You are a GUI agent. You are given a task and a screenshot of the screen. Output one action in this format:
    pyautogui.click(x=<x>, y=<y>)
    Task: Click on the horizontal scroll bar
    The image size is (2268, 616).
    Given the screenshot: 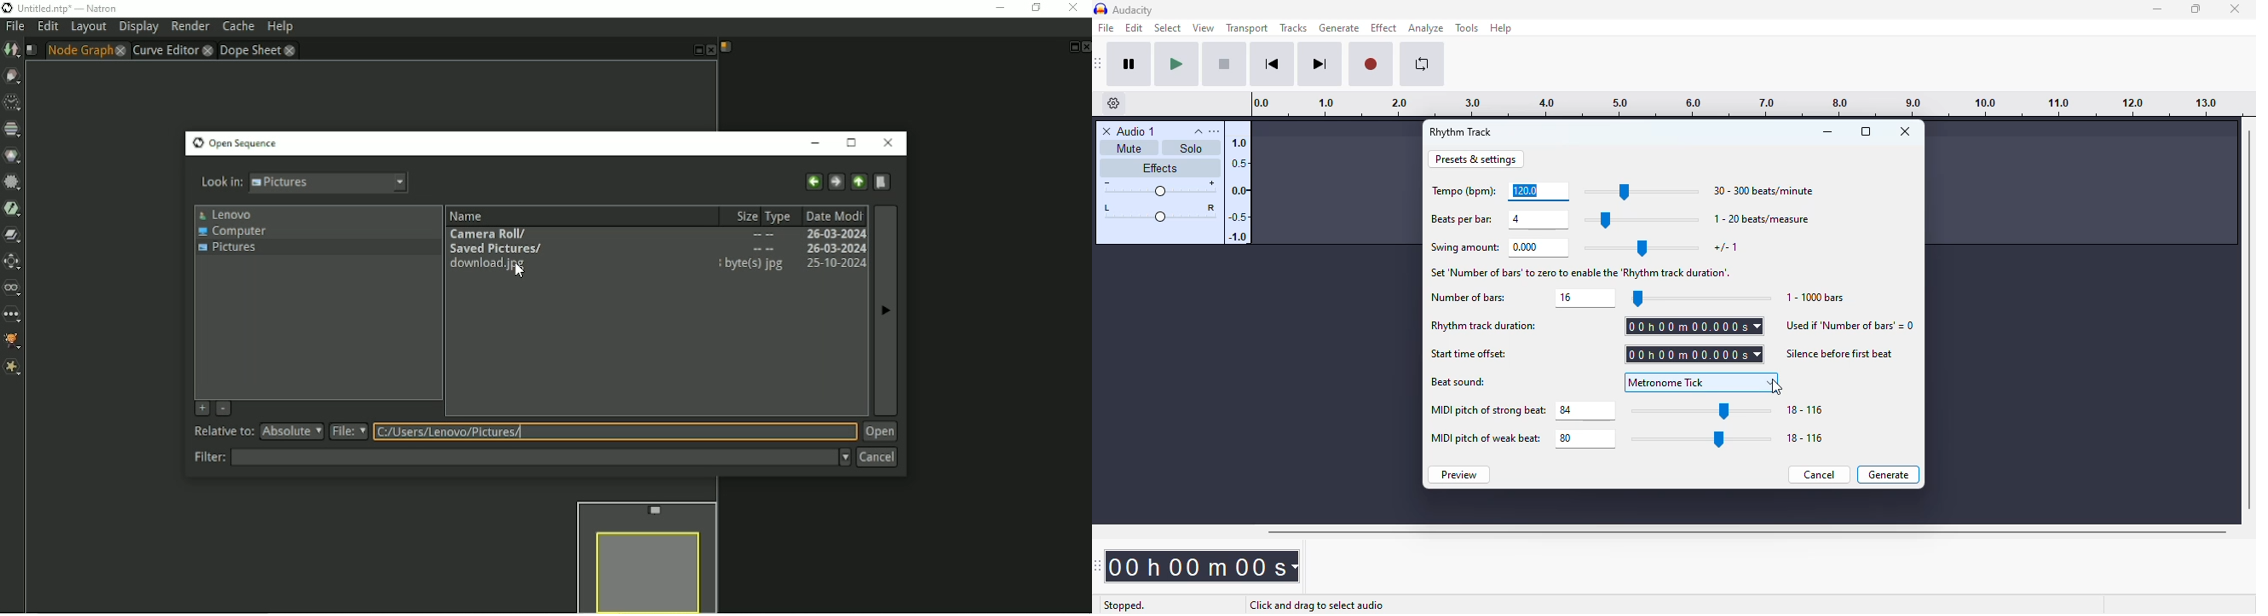 What is the action you would take?
    pyautogui.click(x=1747, y=532)
    